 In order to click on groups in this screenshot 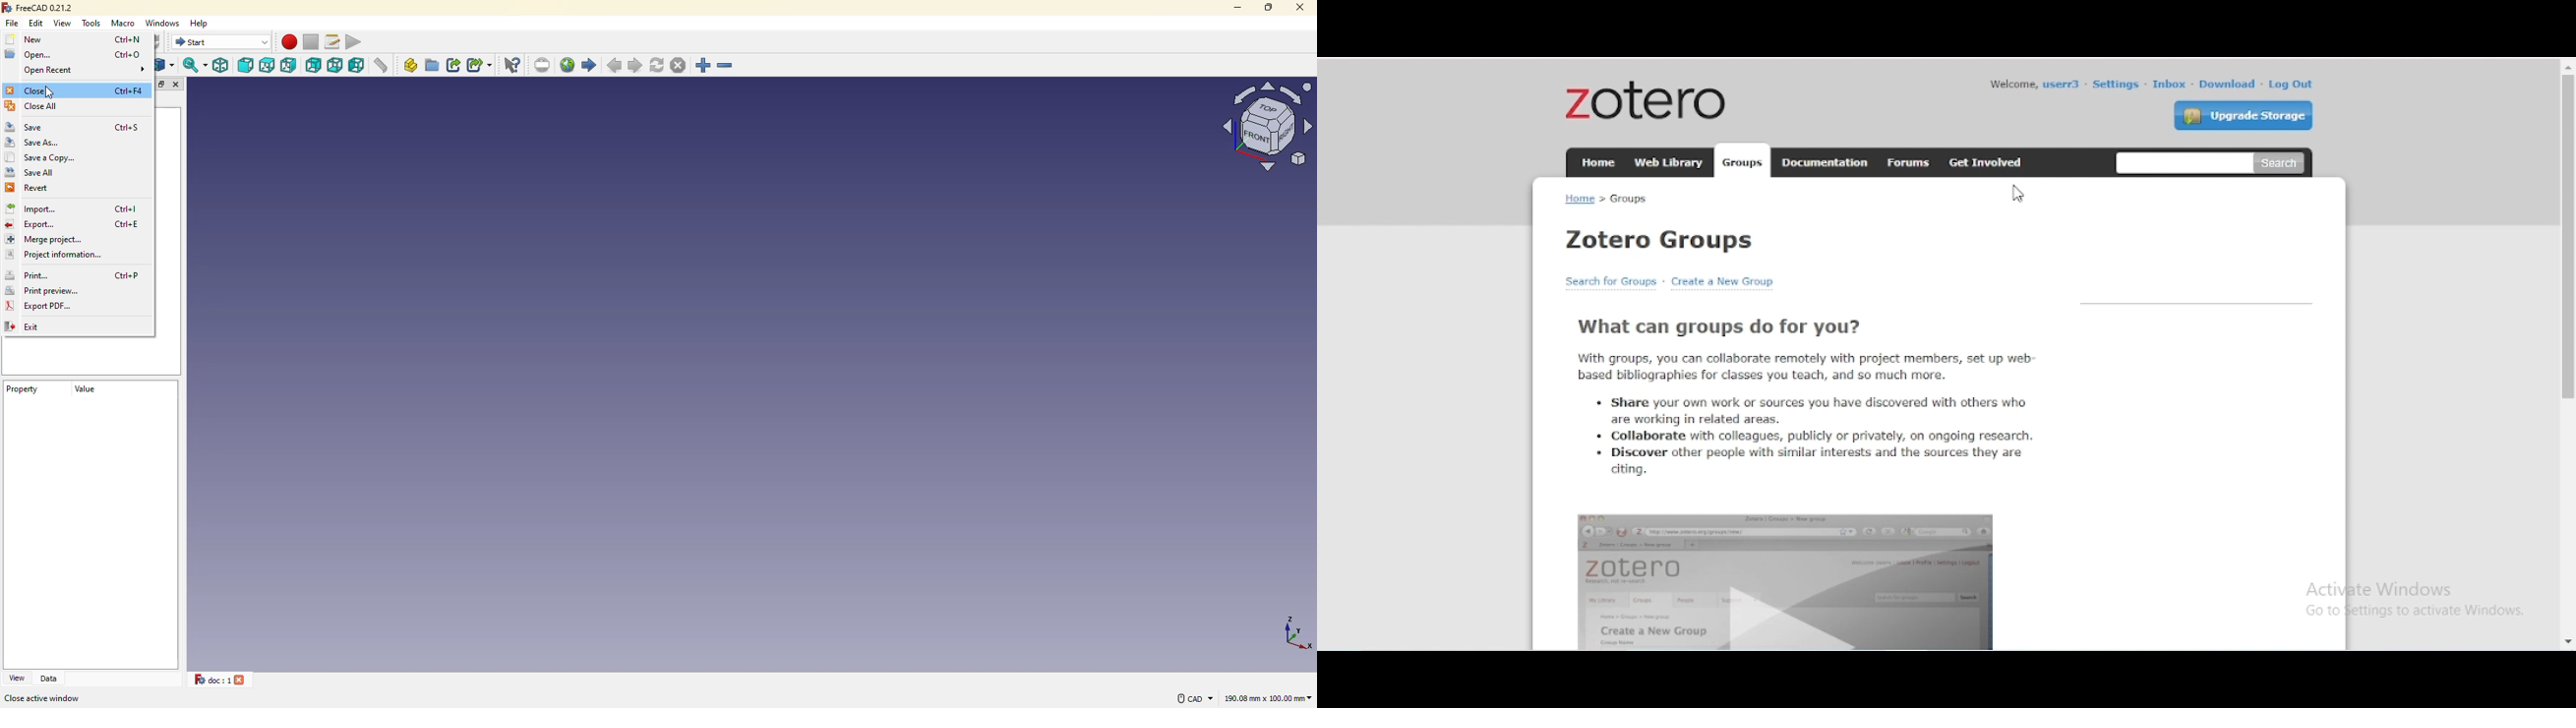, I will do `click(1742, 163)`.